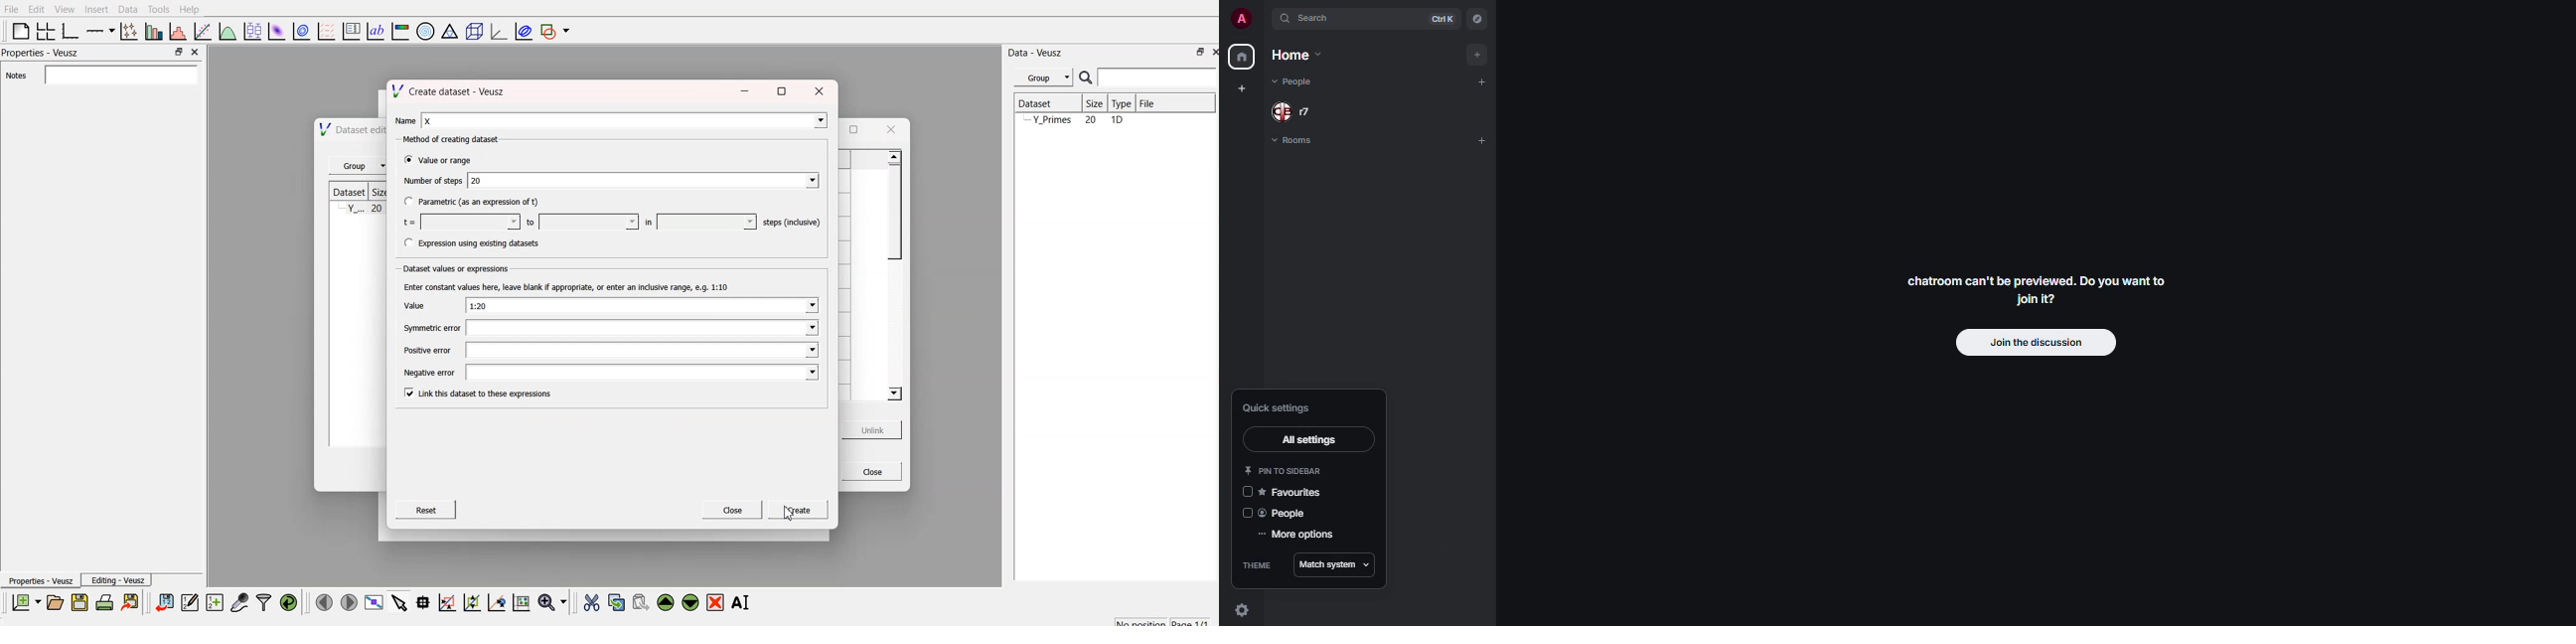  Describe the element at coordinates (66, 9) in the screenshot. I see `View` at that location.